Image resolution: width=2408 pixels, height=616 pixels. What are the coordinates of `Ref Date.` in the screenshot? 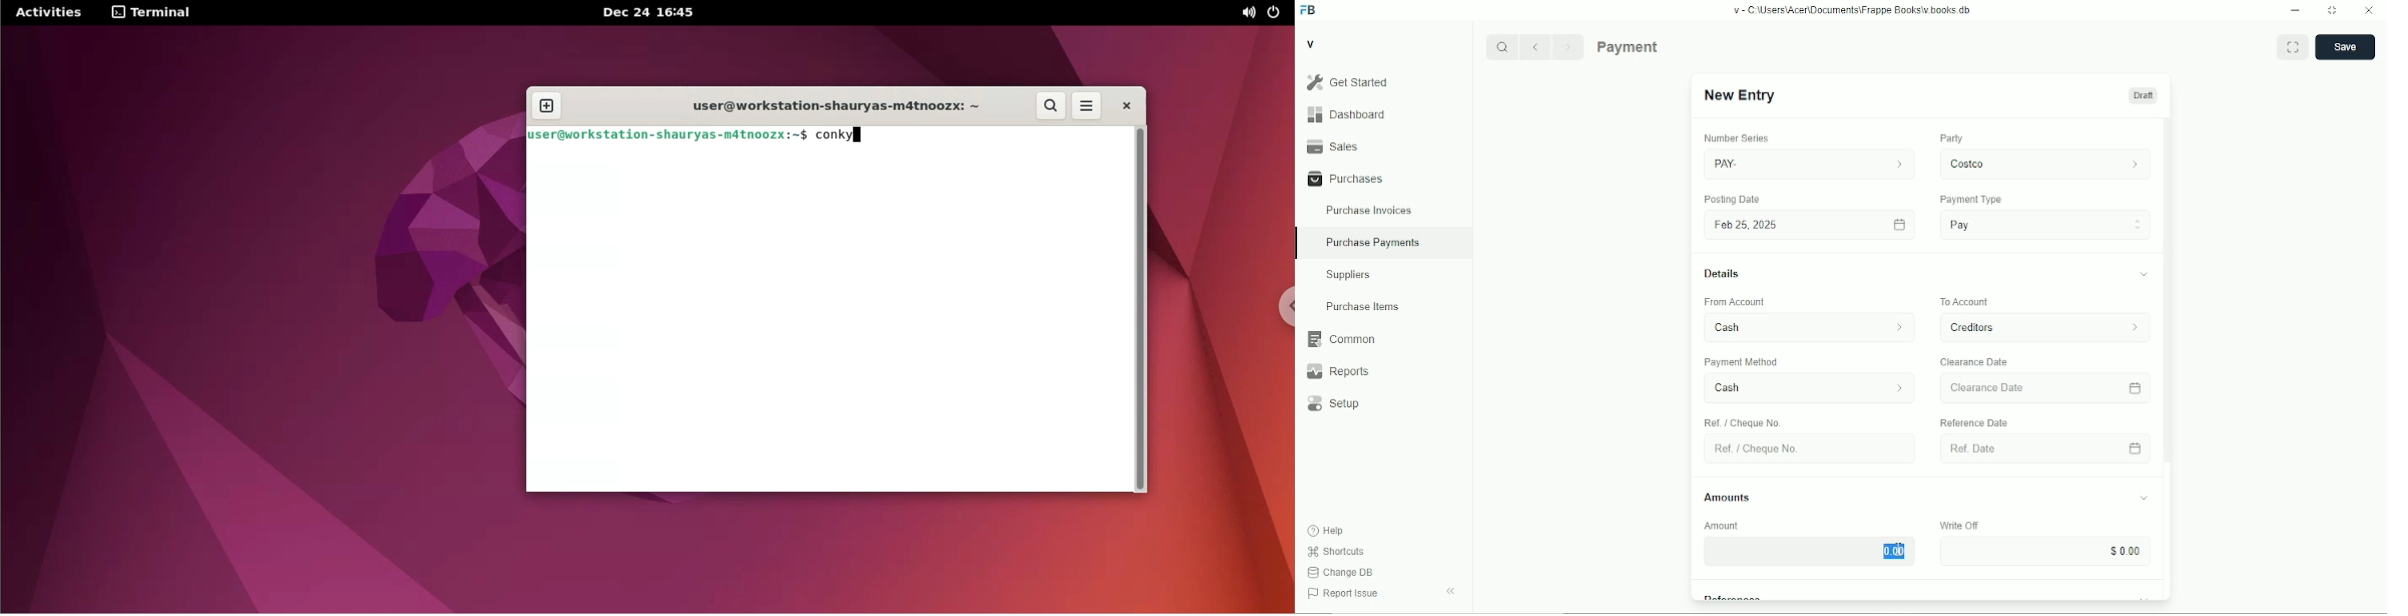 It's located at (2033, 447).